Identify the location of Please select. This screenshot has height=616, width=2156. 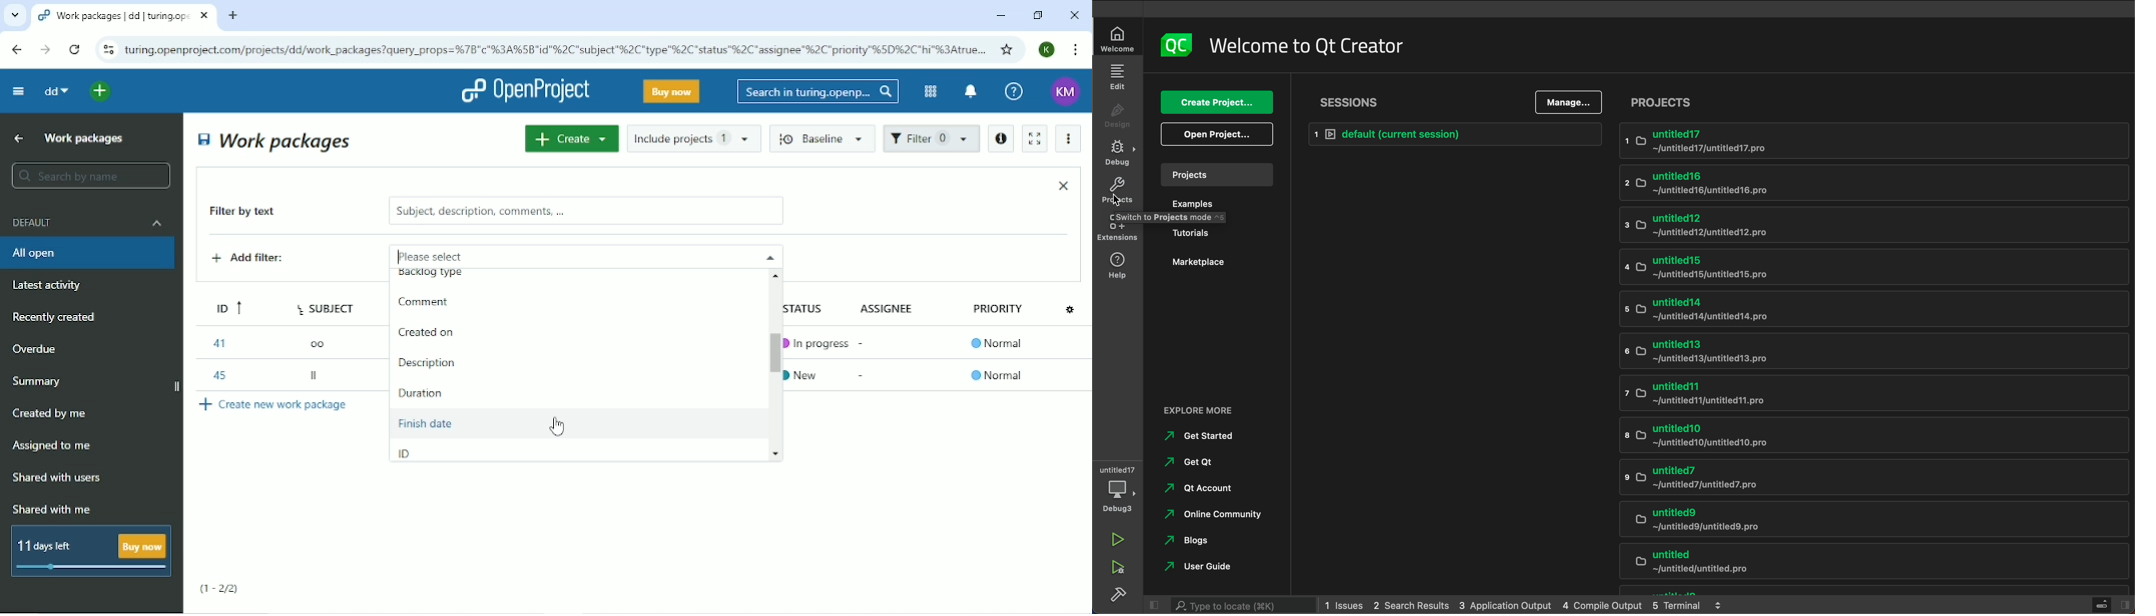
(558, 255).